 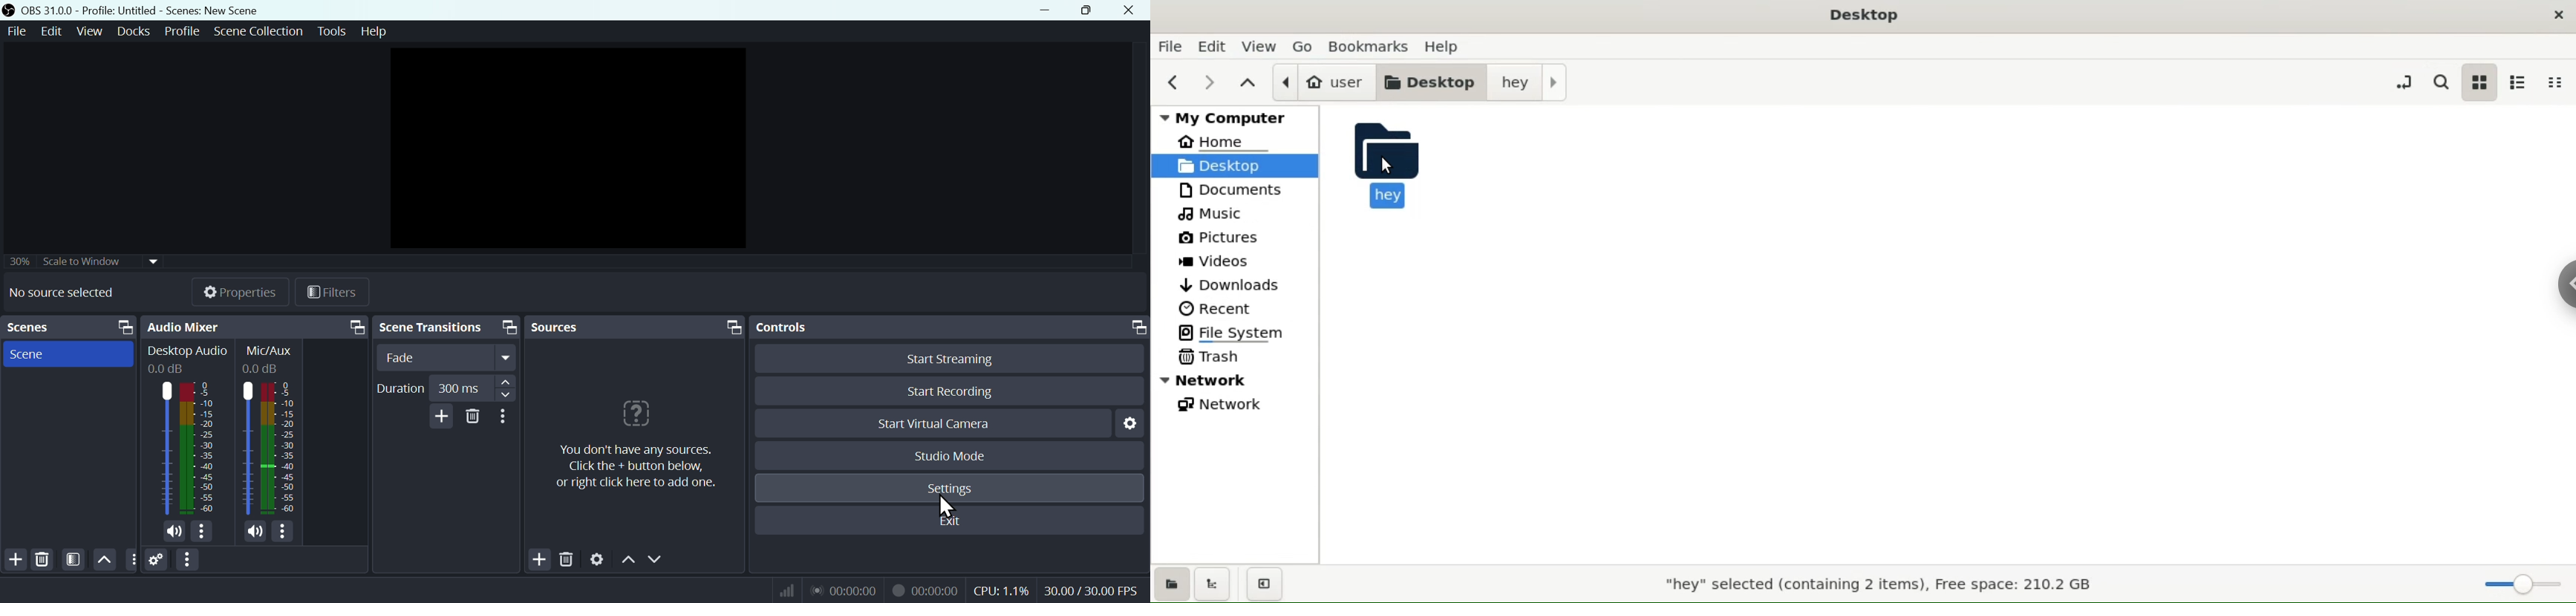 What do you see at coordinates (92, 30) in the screenshot?
I see `View` at bounding box center [92, 30].